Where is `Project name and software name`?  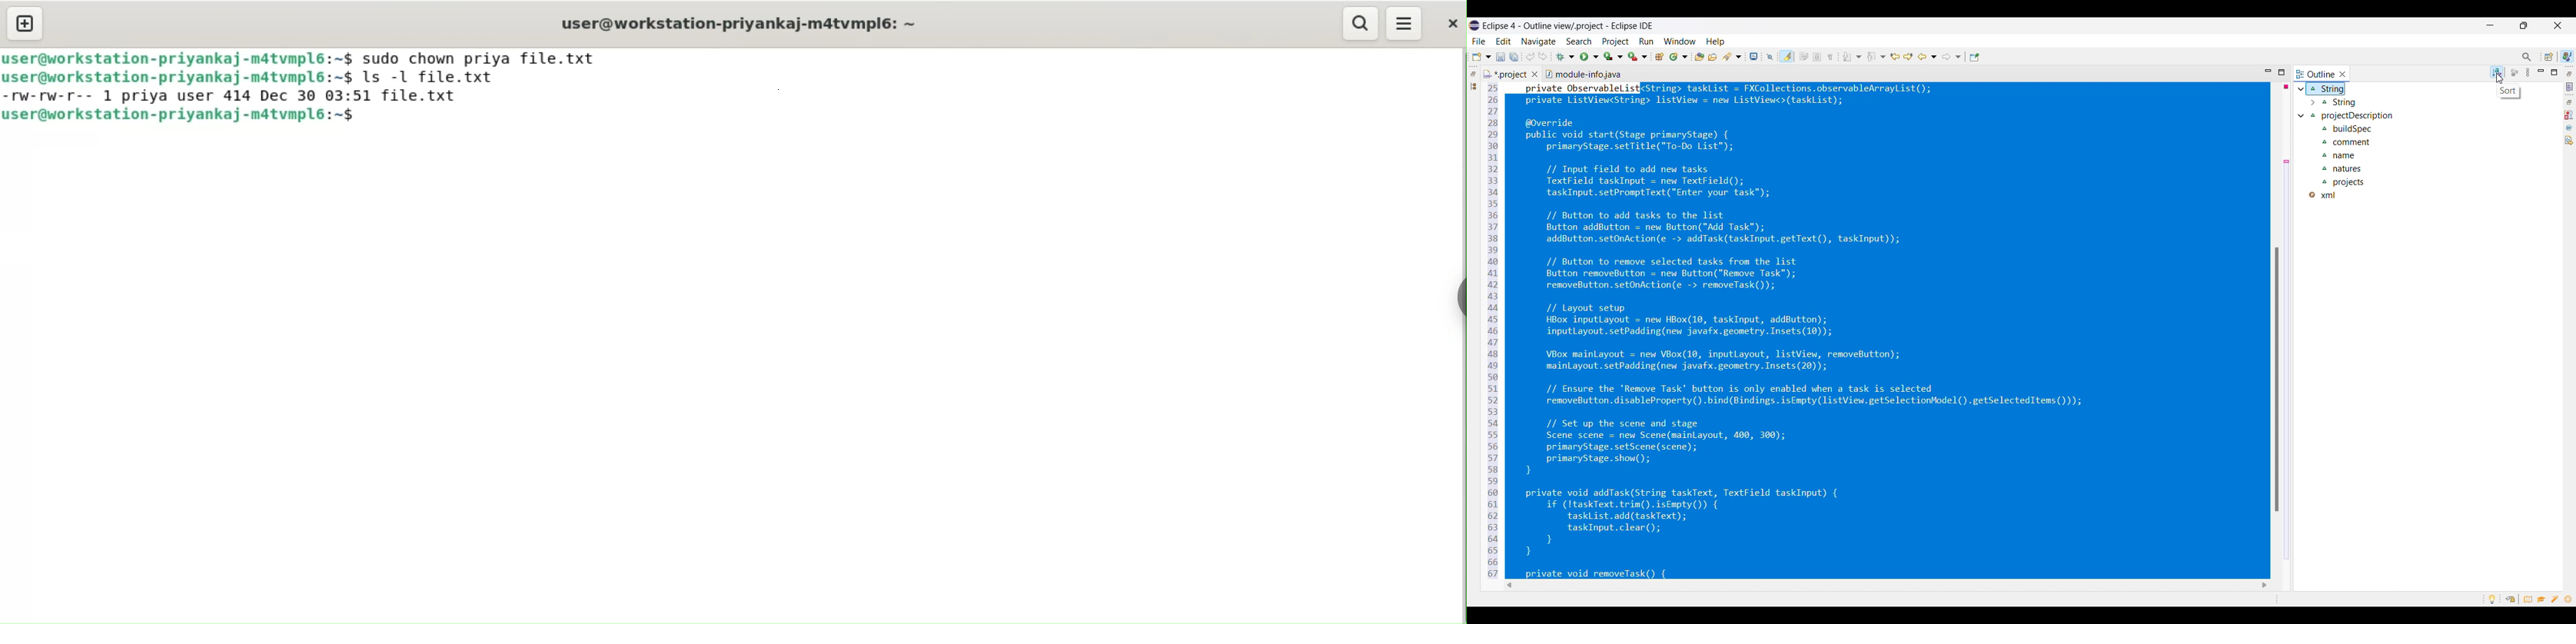
Project name and software name is located at coordinates (1568, 26).